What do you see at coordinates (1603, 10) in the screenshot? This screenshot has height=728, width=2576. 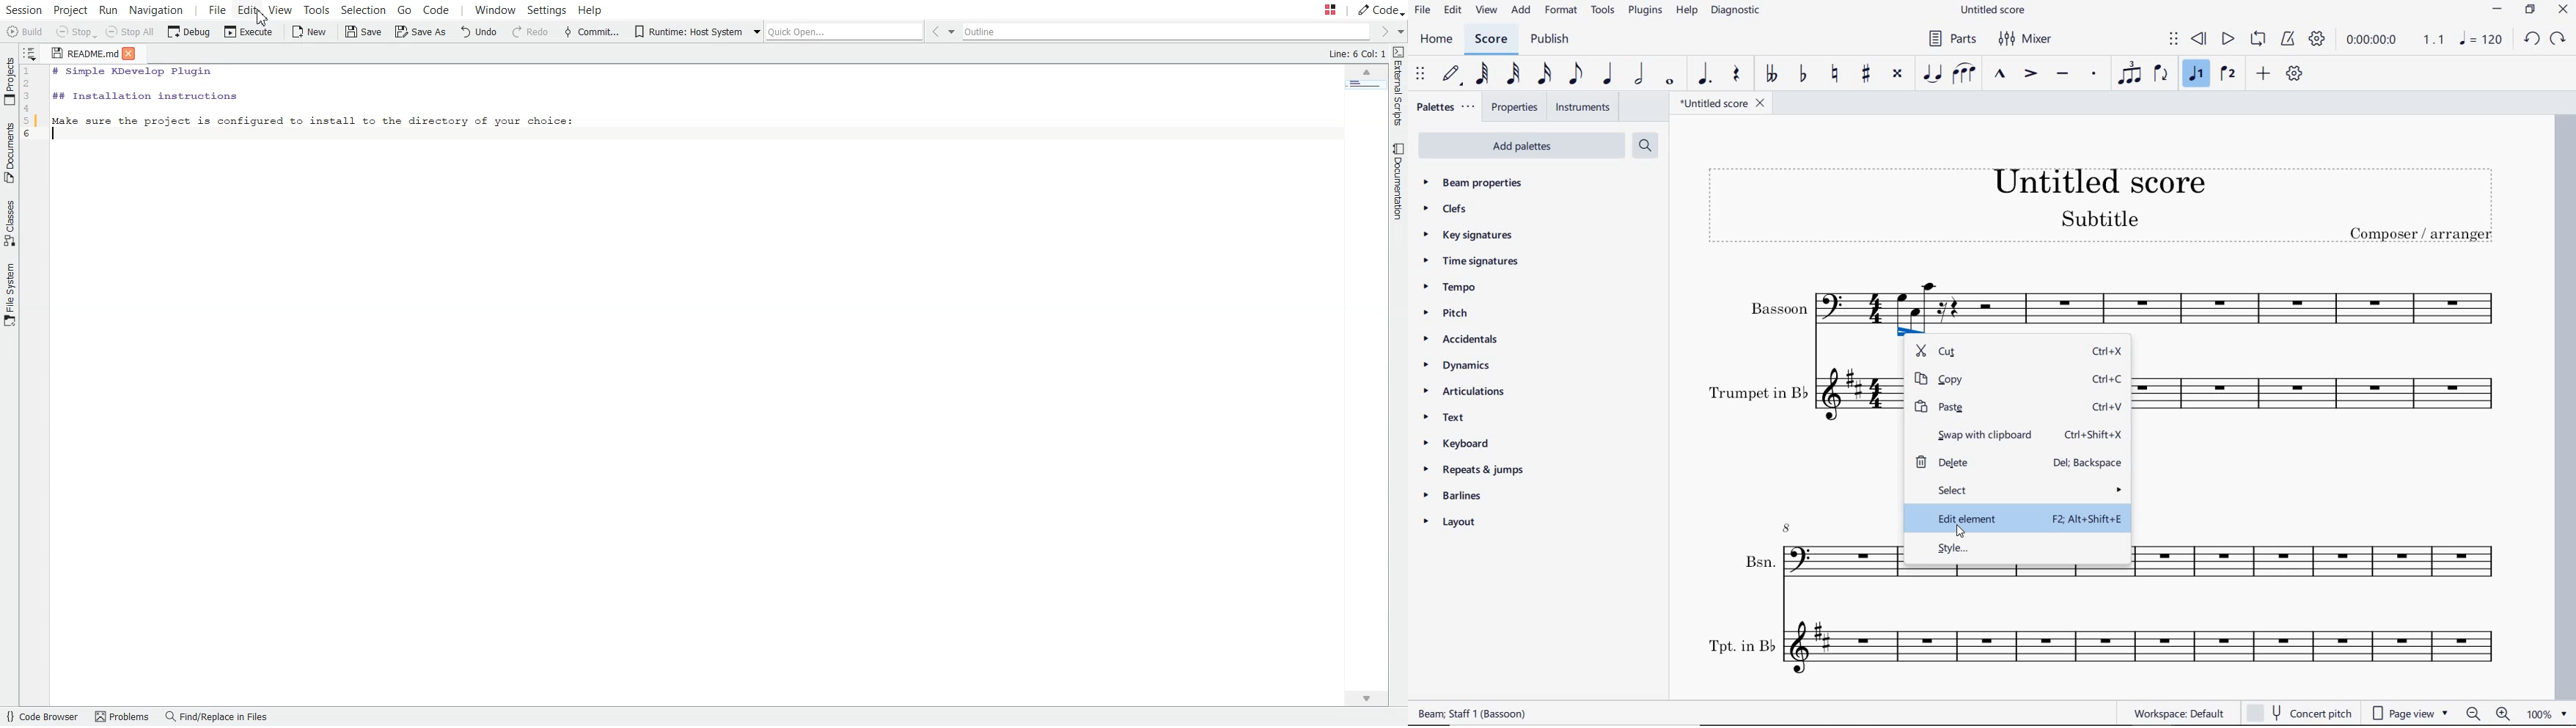 I see `tools` at bounding box center [1603, 10].